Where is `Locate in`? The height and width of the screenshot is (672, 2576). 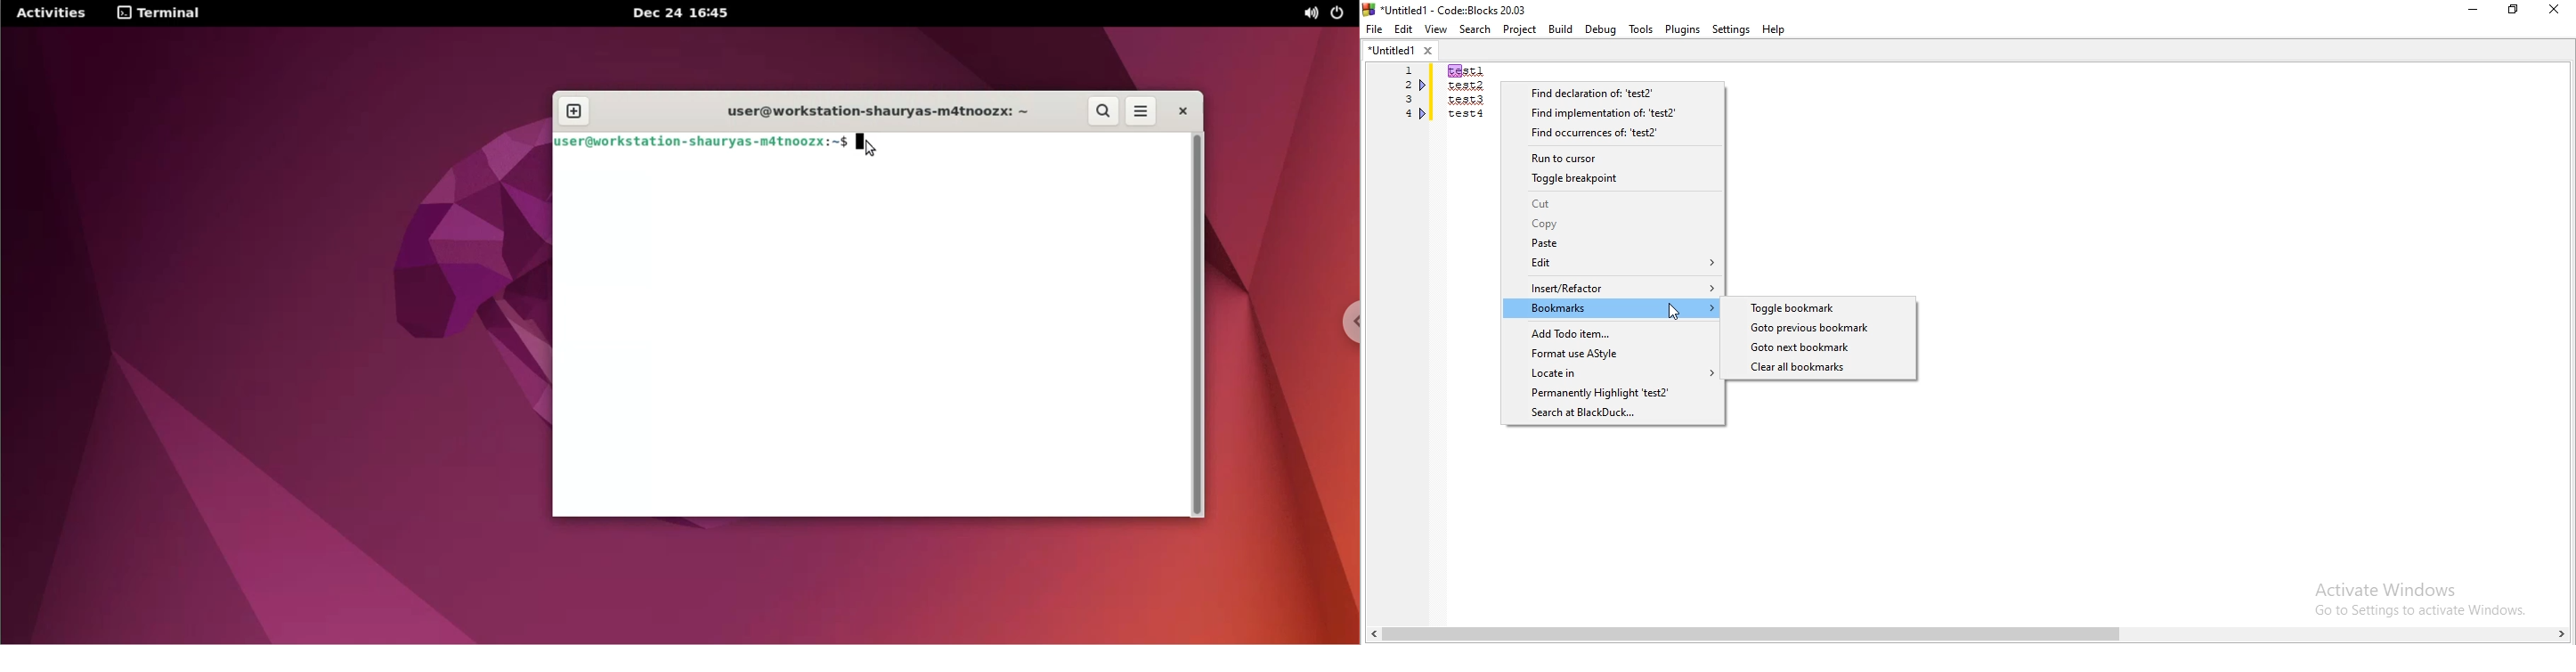
Locate in is located at coordinates (1611, 373).